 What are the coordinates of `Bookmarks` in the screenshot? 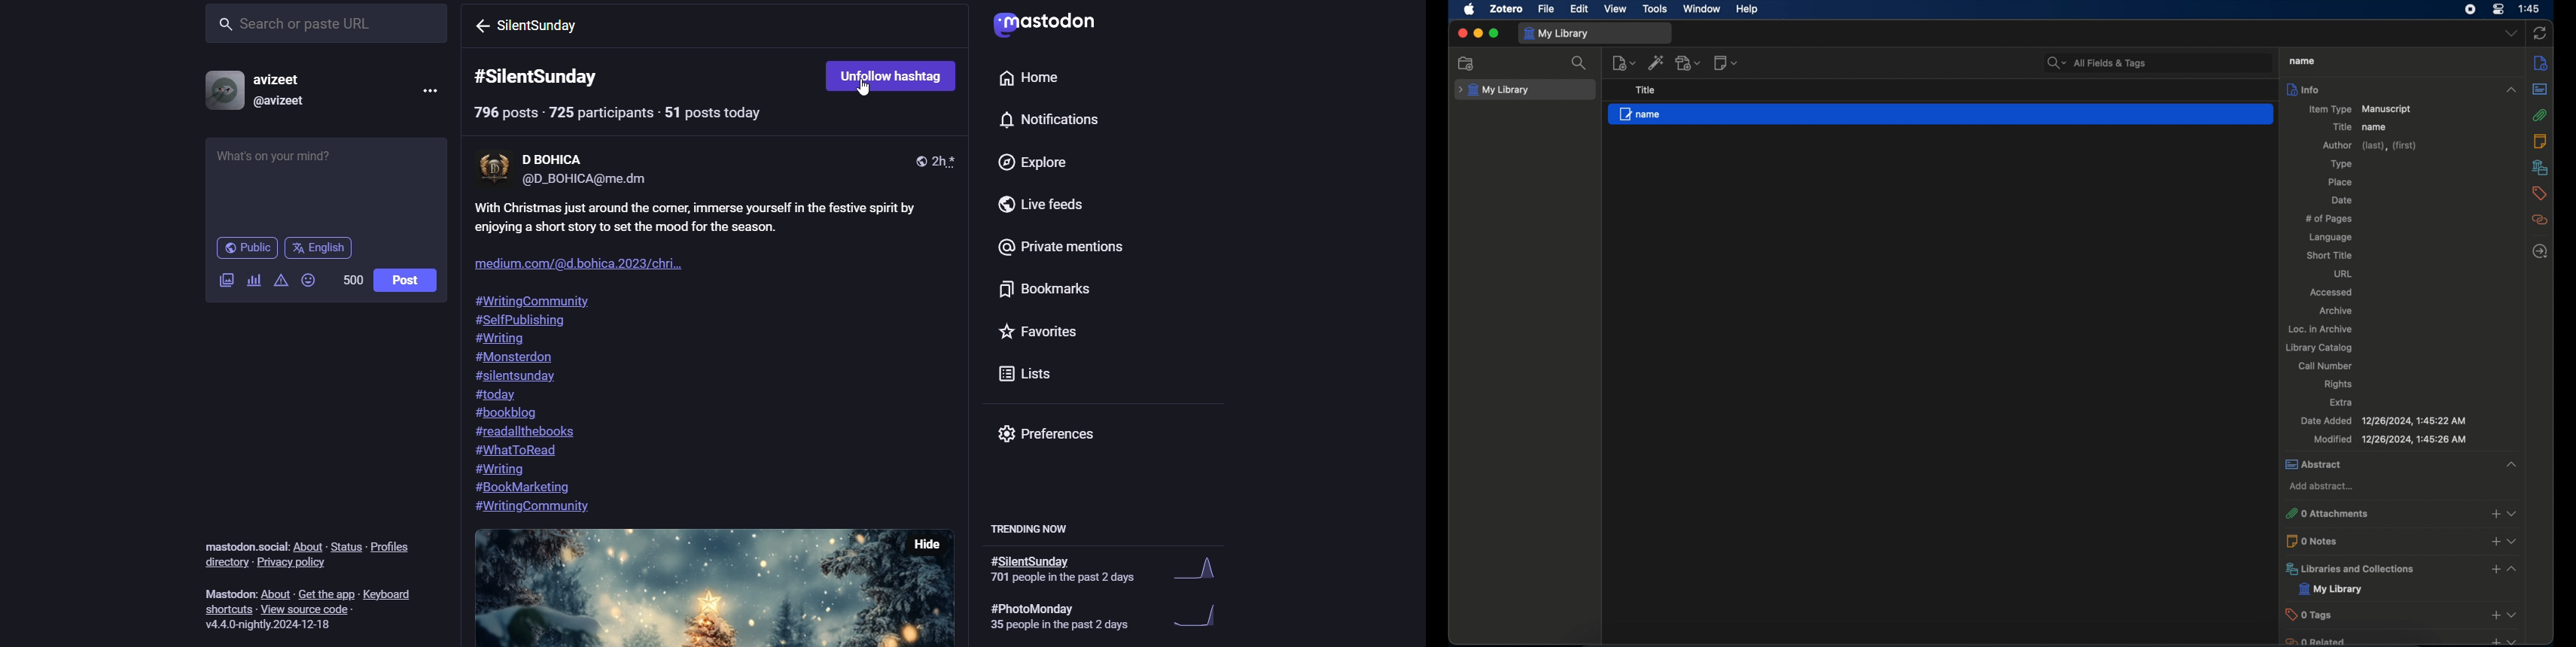 It's located at (1022, 290).